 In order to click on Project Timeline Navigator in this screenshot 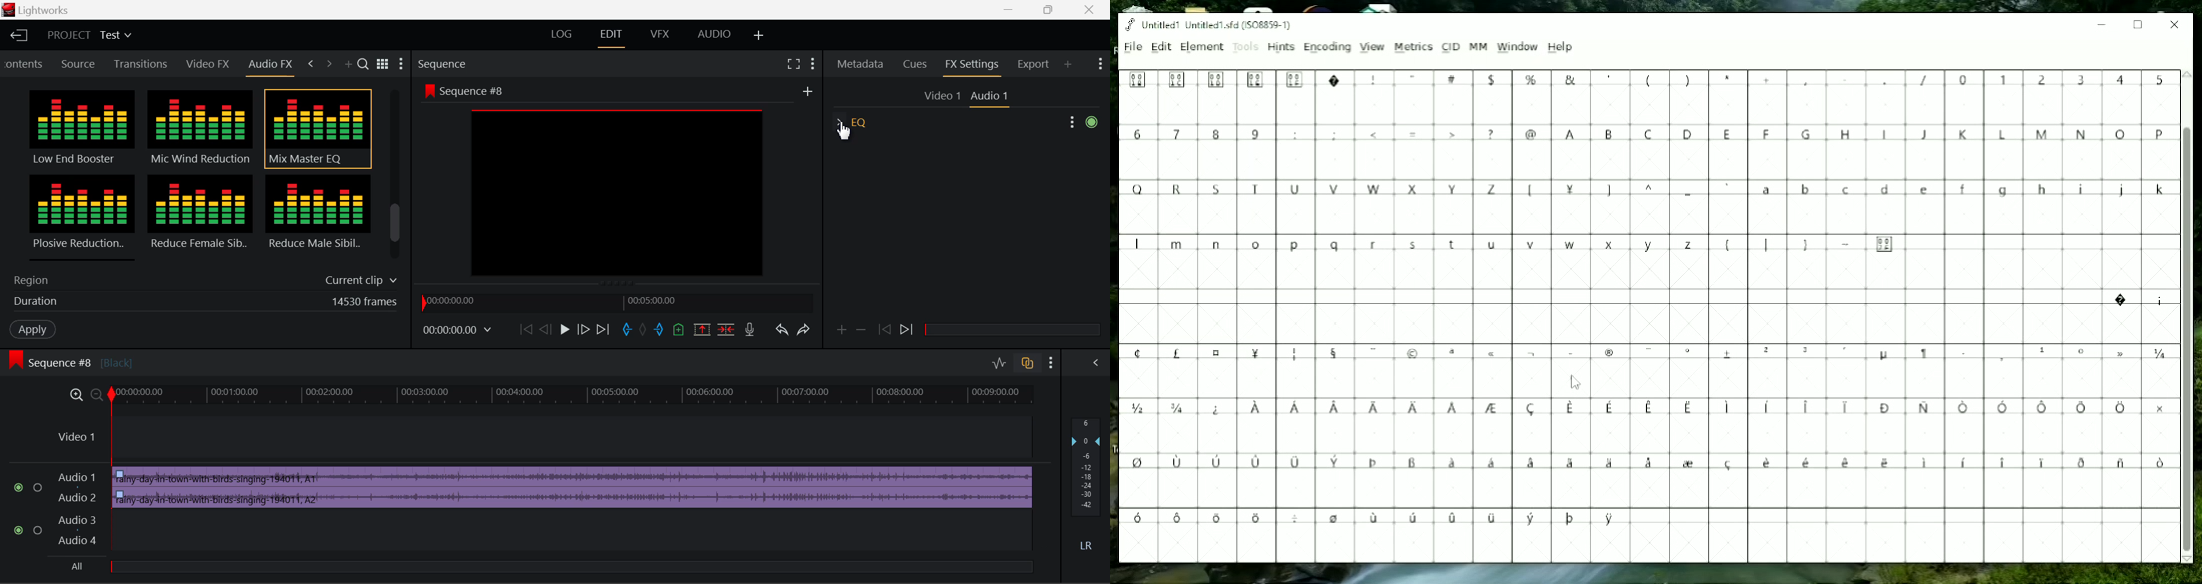, I will do `click(615, 302)`.